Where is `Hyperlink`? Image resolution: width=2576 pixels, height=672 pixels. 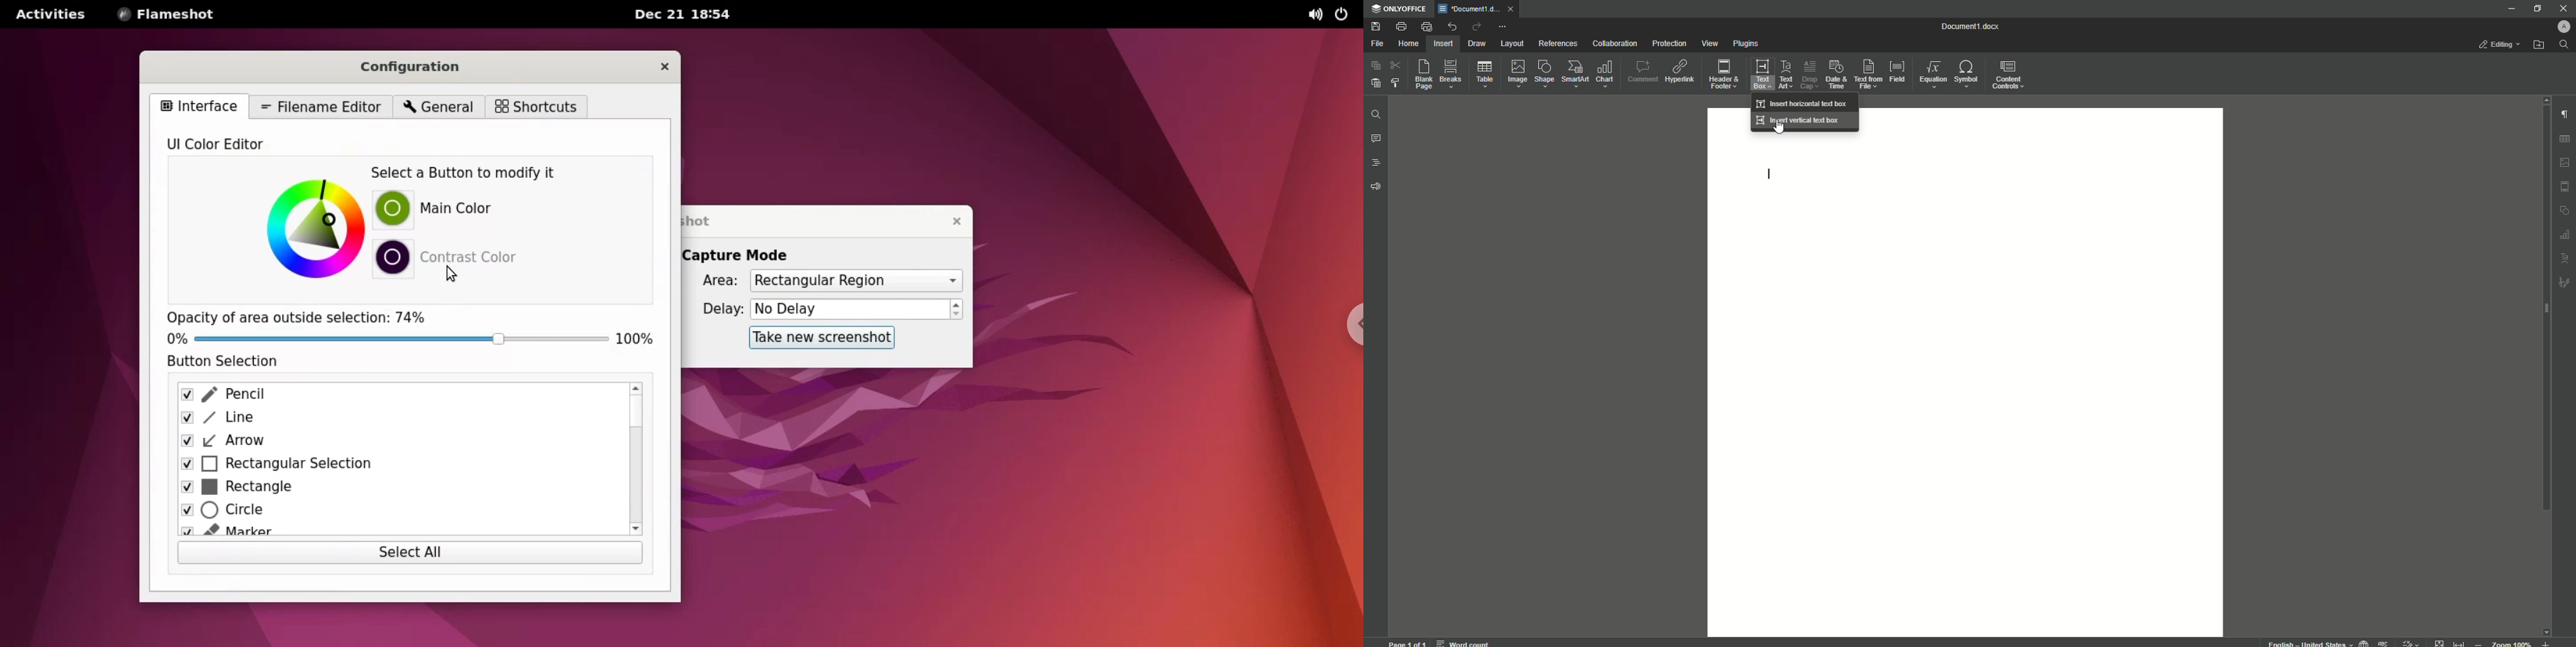 Hyperlink is located at coordinates (1681, 71).